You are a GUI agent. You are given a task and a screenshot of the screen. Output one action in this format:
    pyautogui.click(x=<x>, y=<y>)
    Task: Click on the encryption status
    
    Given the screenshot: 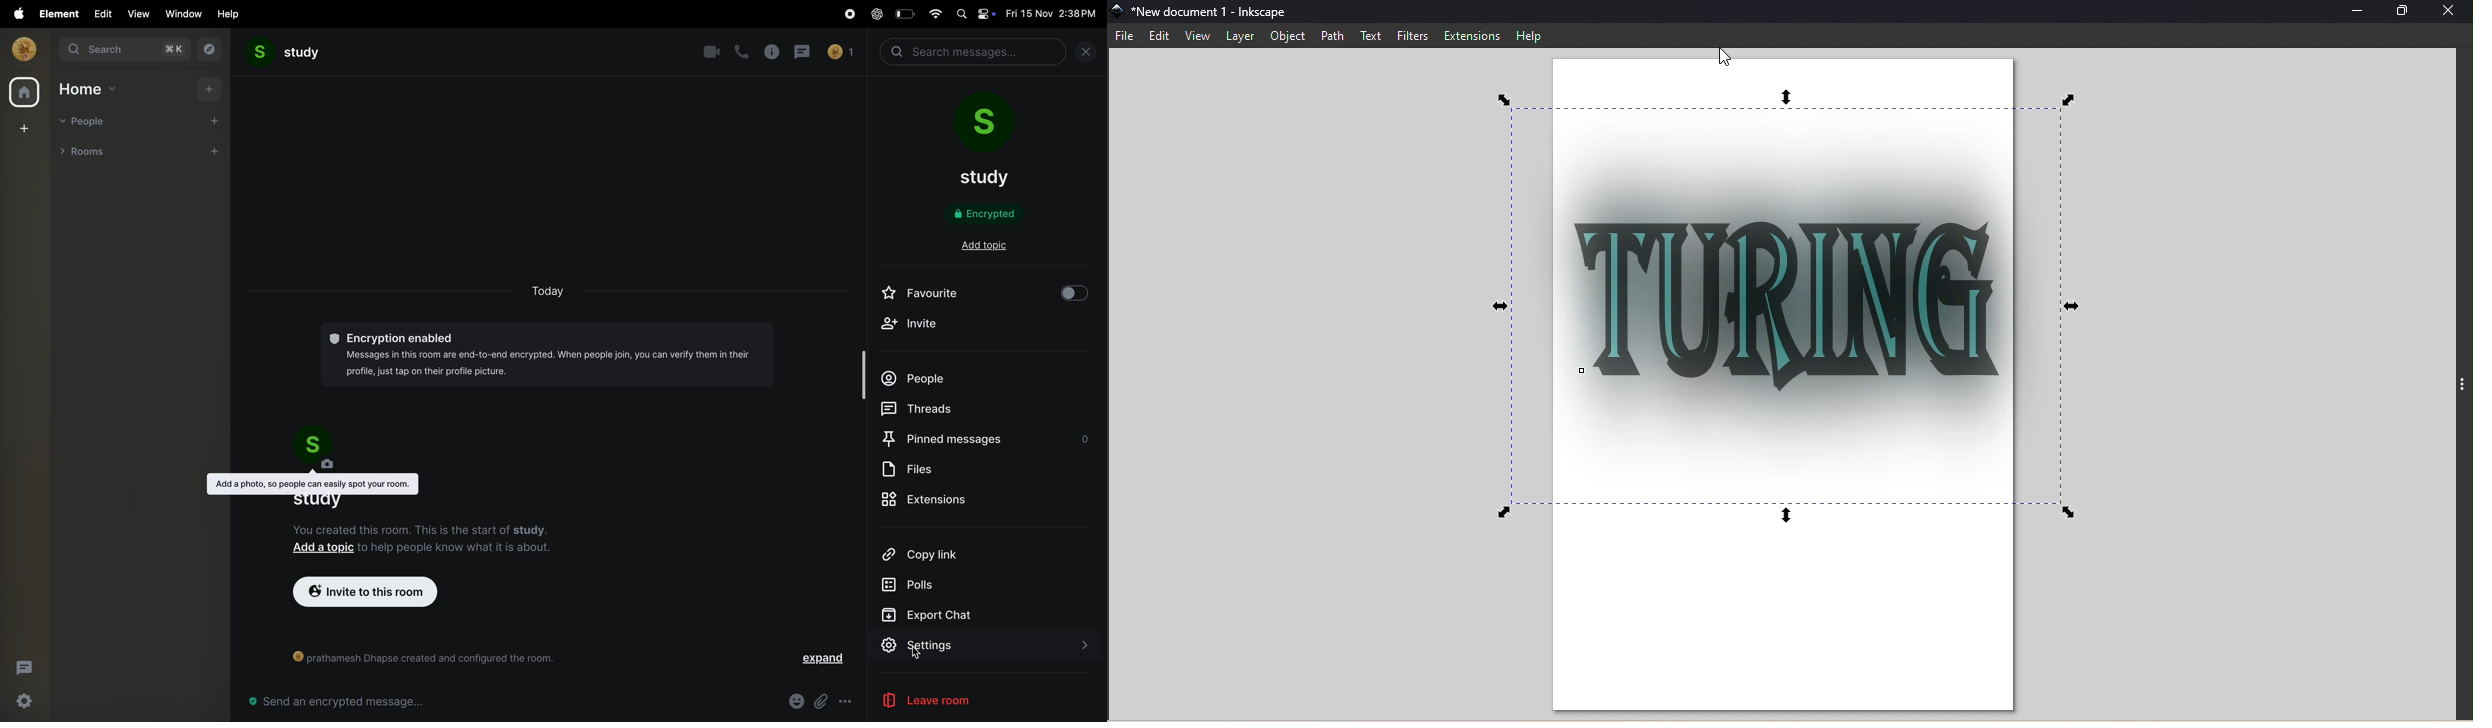 What is the action you would take?
    pyautogui.click(x=992, y=214)
    